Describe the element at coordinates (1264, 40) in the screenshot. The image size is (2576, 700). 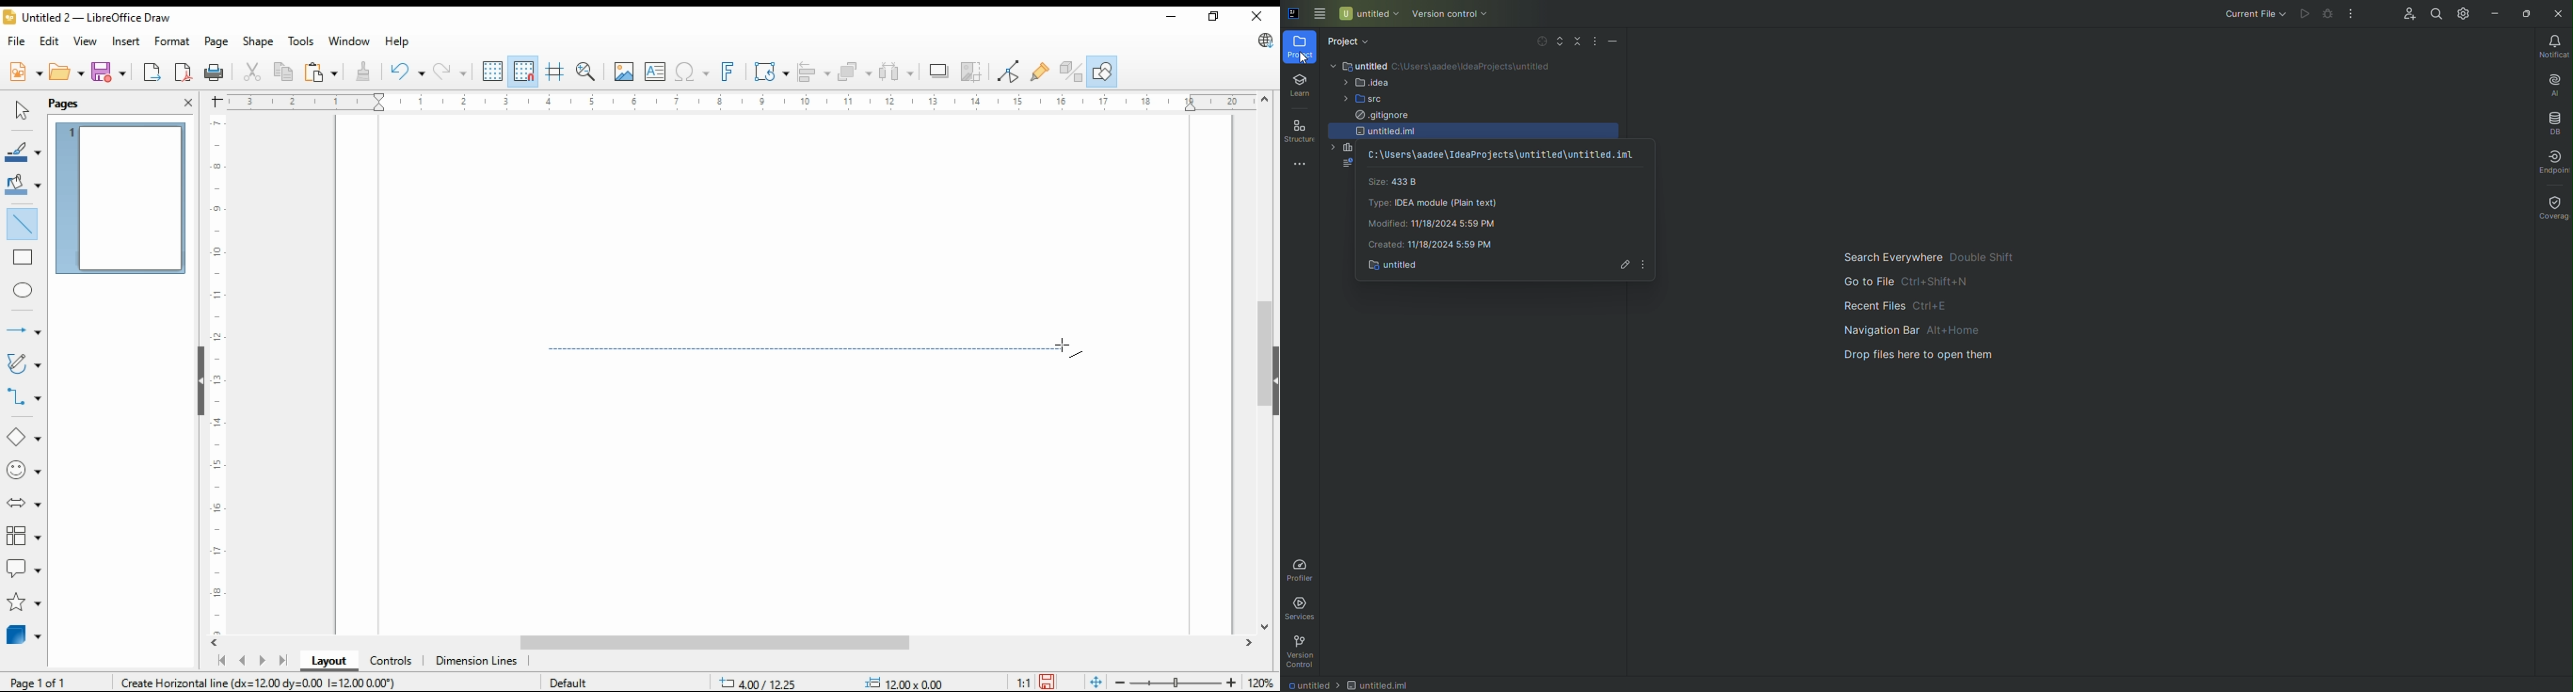
I see `libre office update` at that location.